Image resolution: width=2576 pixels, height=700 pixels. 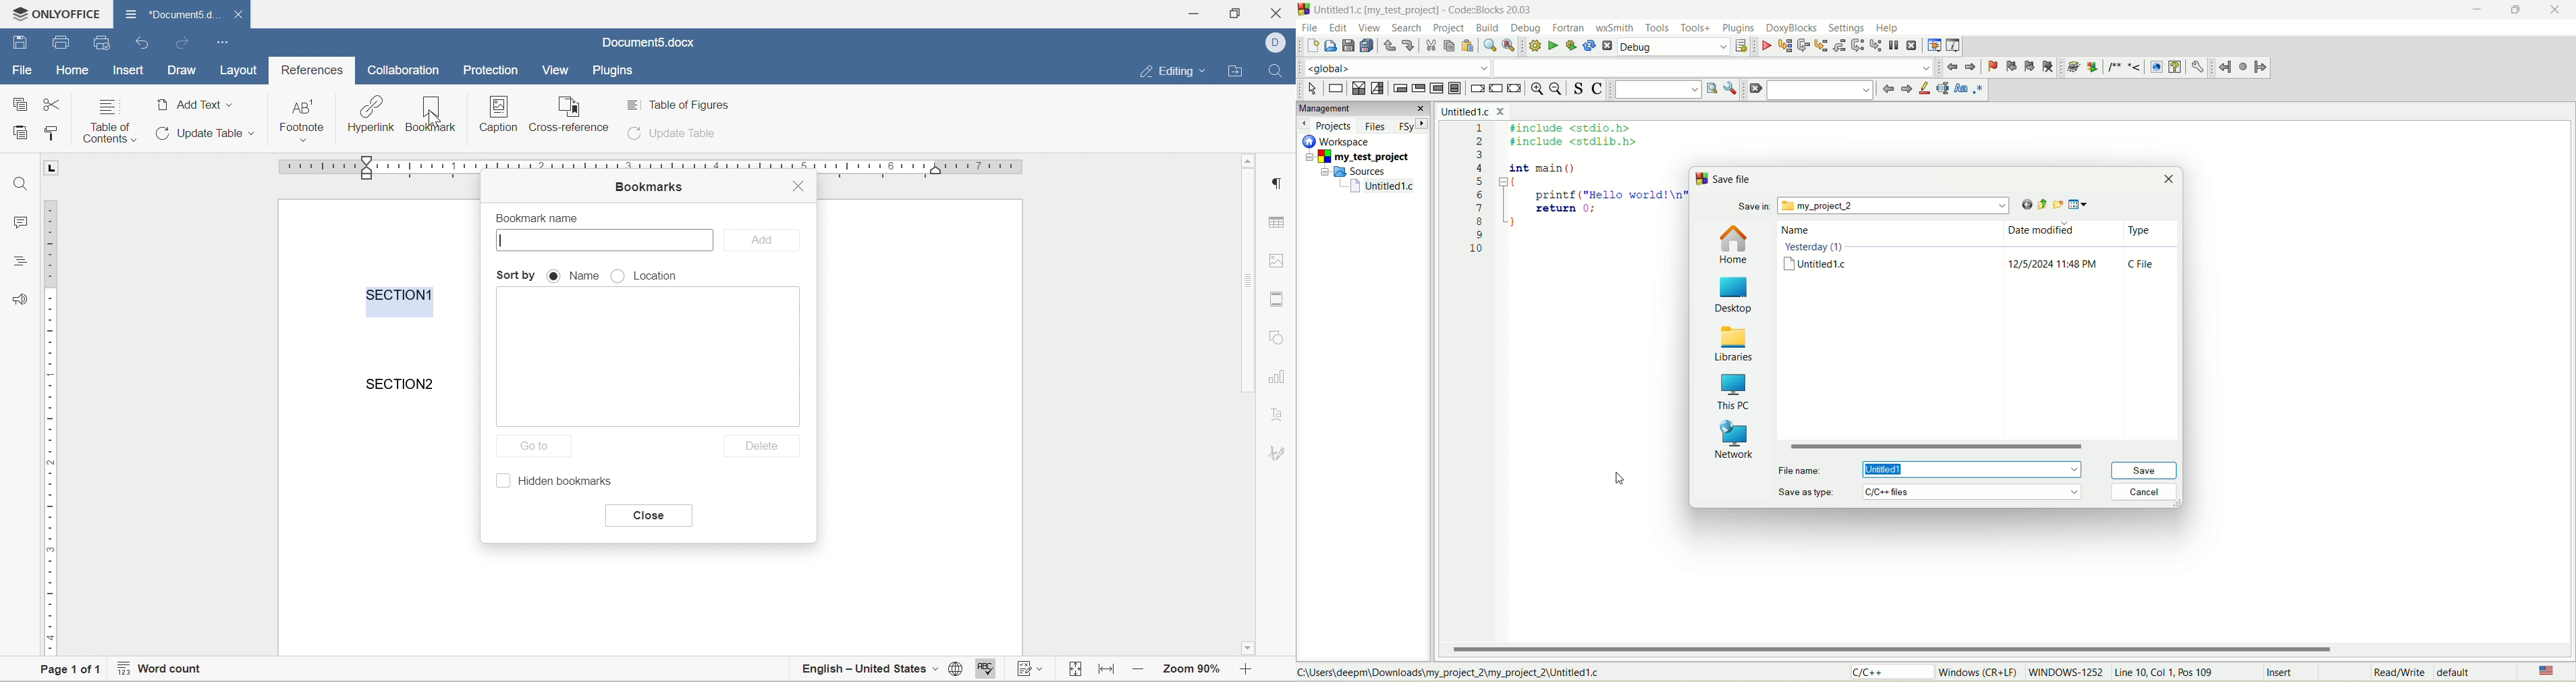 What do you see at coordinates (1312, 89) in the screenshot?
I see `select` at bounding box center [1312, 89].